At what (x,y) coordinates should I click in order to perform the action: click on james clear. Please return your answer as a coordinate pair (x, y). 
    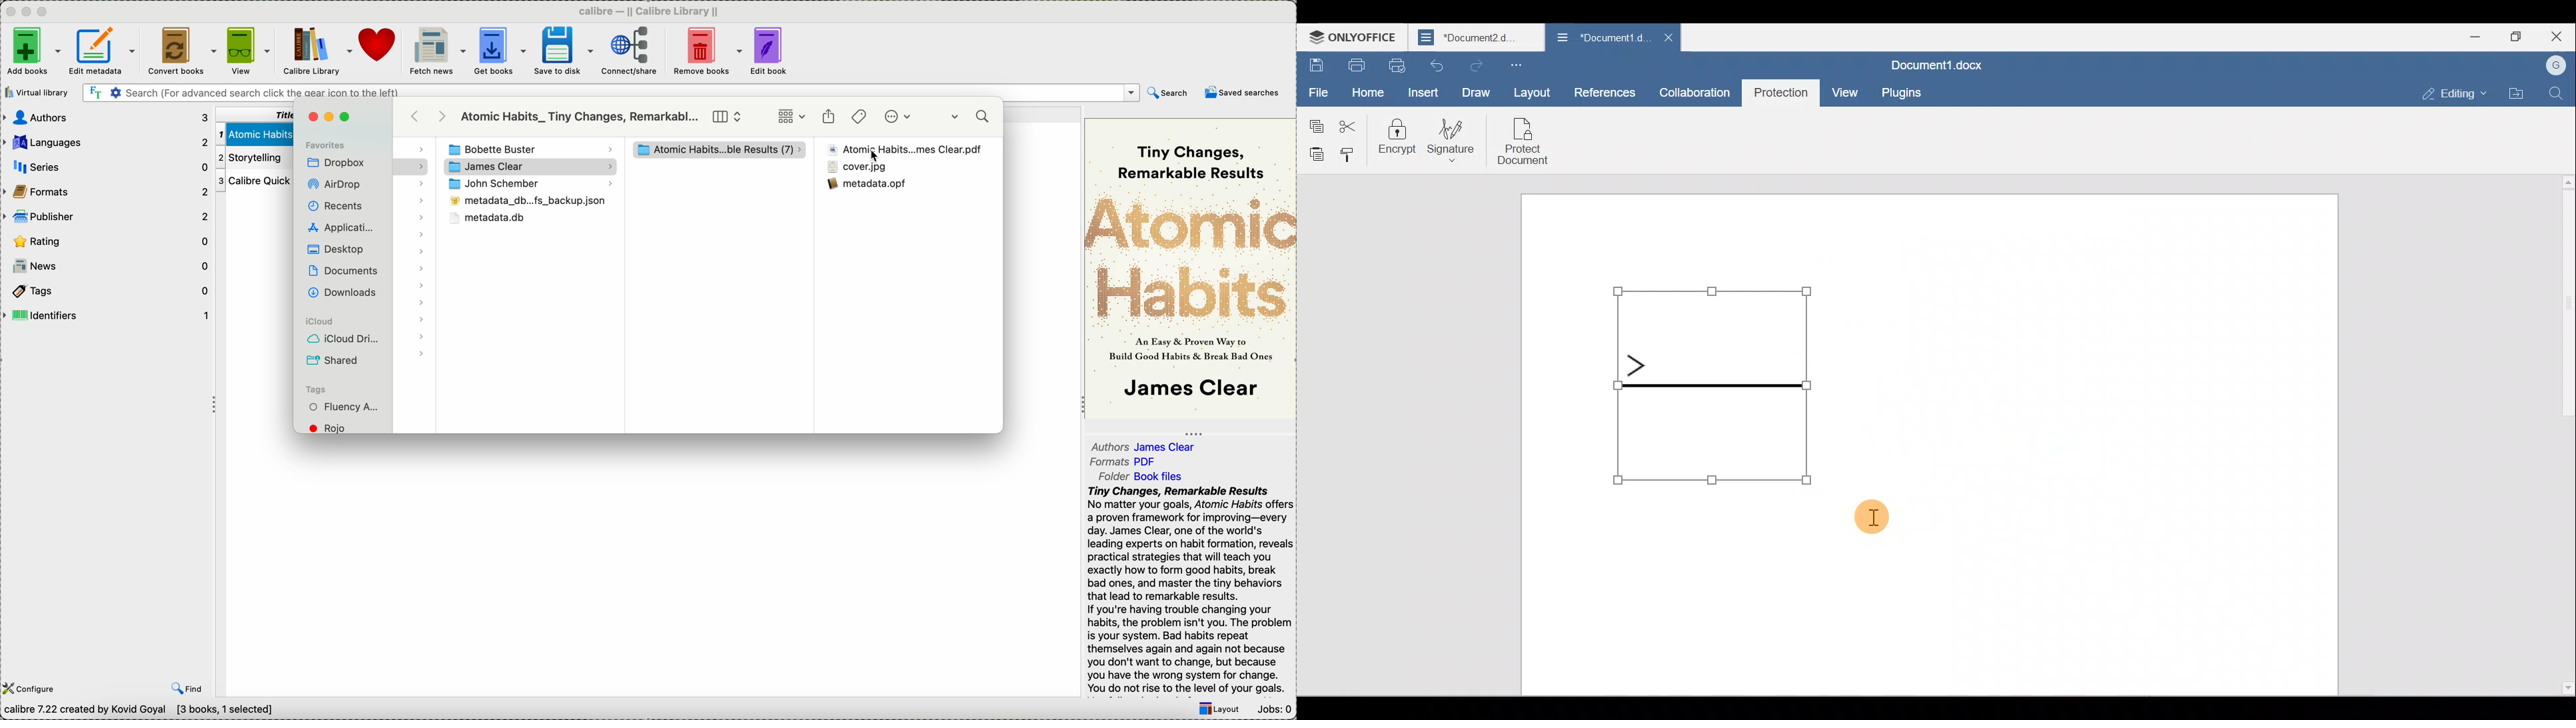
    Looking at the image, I should click on (532, 167).